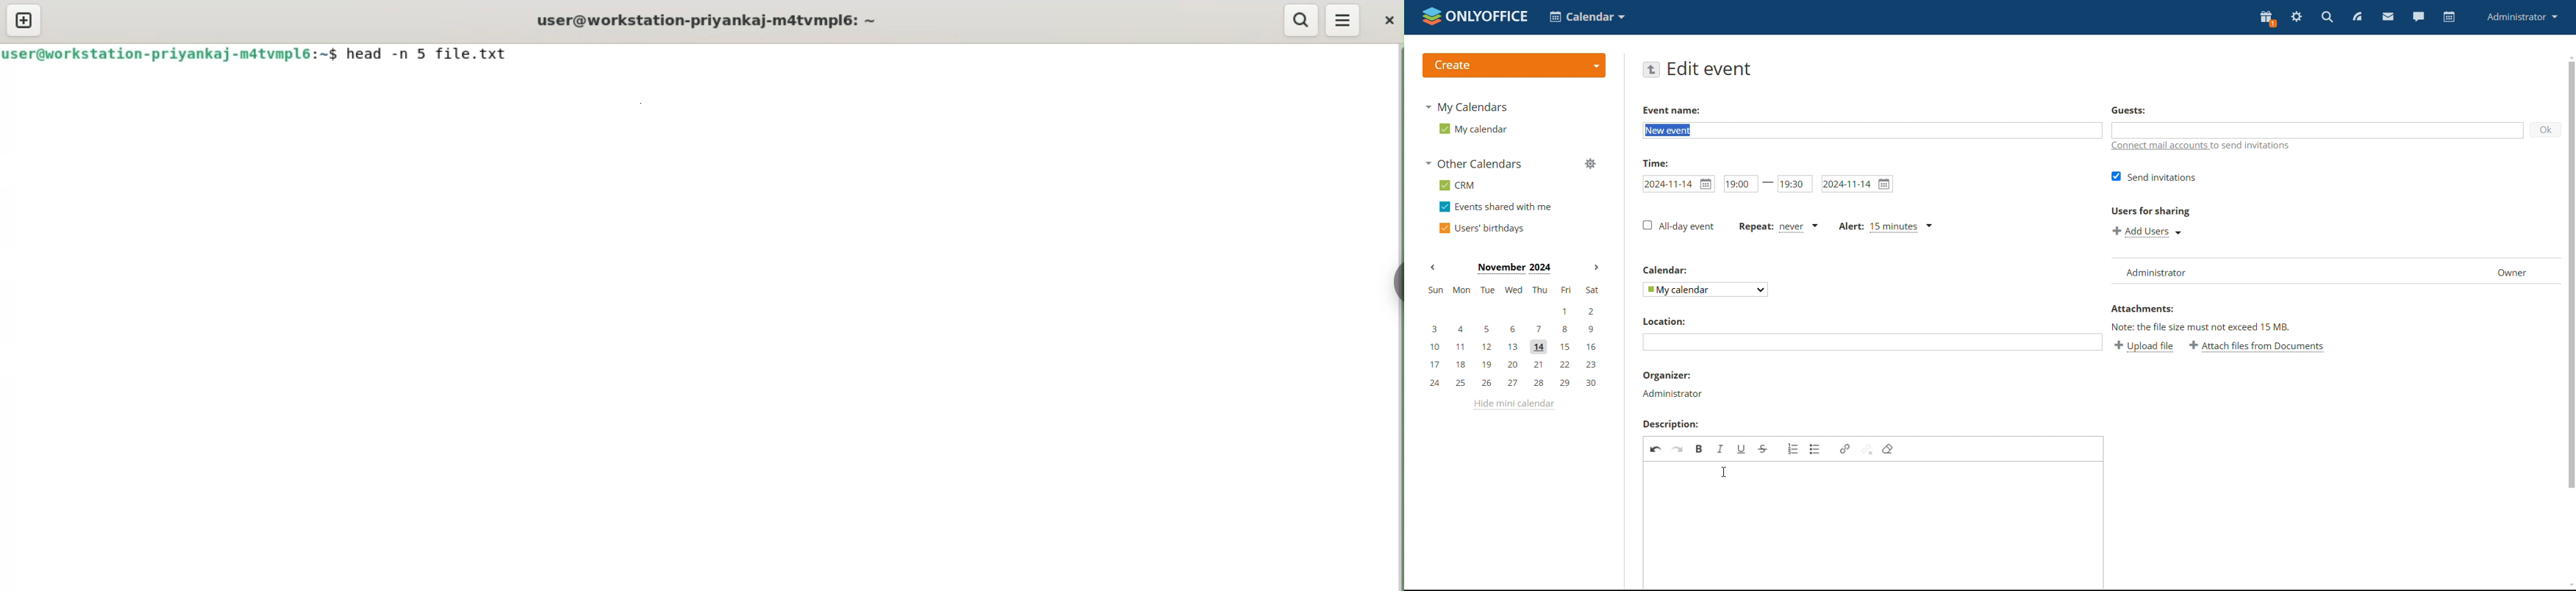 Image resolution: width=2576 pixels, height=616 pixels. Describe the element at coordinates (1872, 343) in the screenshot. I see `add location` at that location.